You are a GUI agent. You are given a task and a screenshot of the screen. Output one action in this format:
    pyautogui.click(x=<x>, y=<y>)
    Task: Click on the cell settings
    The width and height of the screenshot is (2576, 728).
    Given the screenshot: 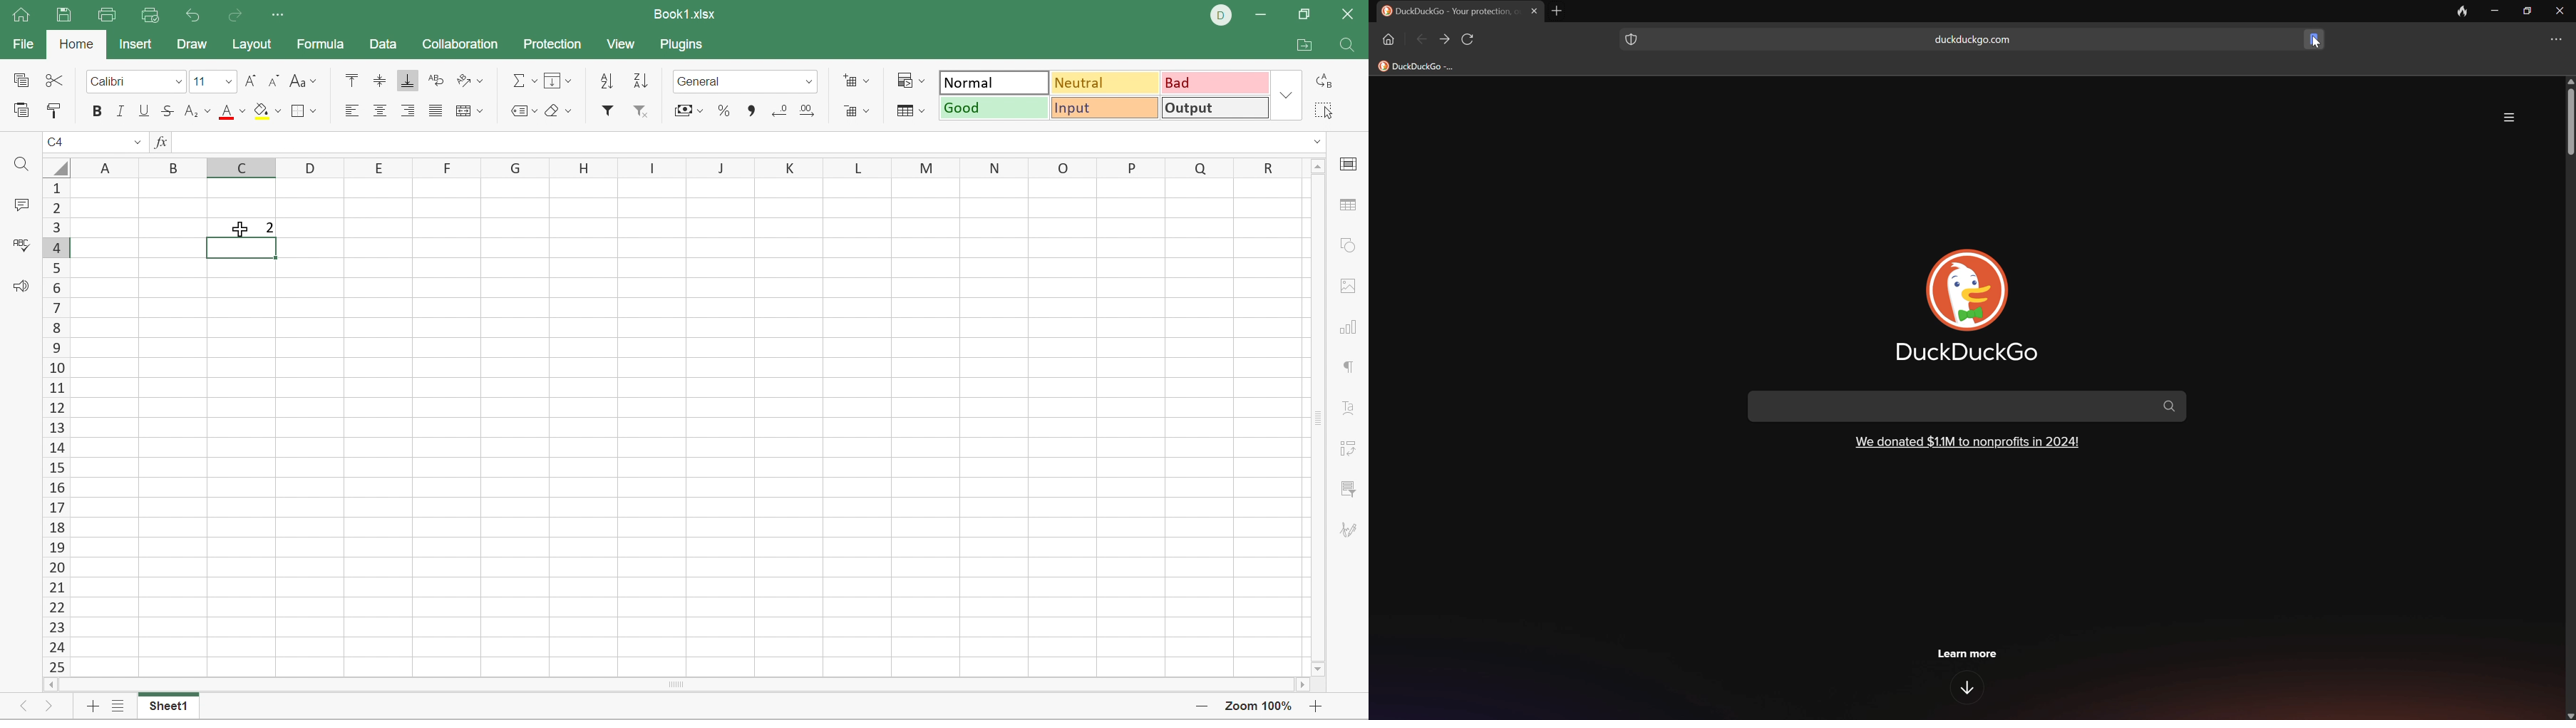 What is the action you would take?
    pyautogui.click(x=1349, y=165)
    